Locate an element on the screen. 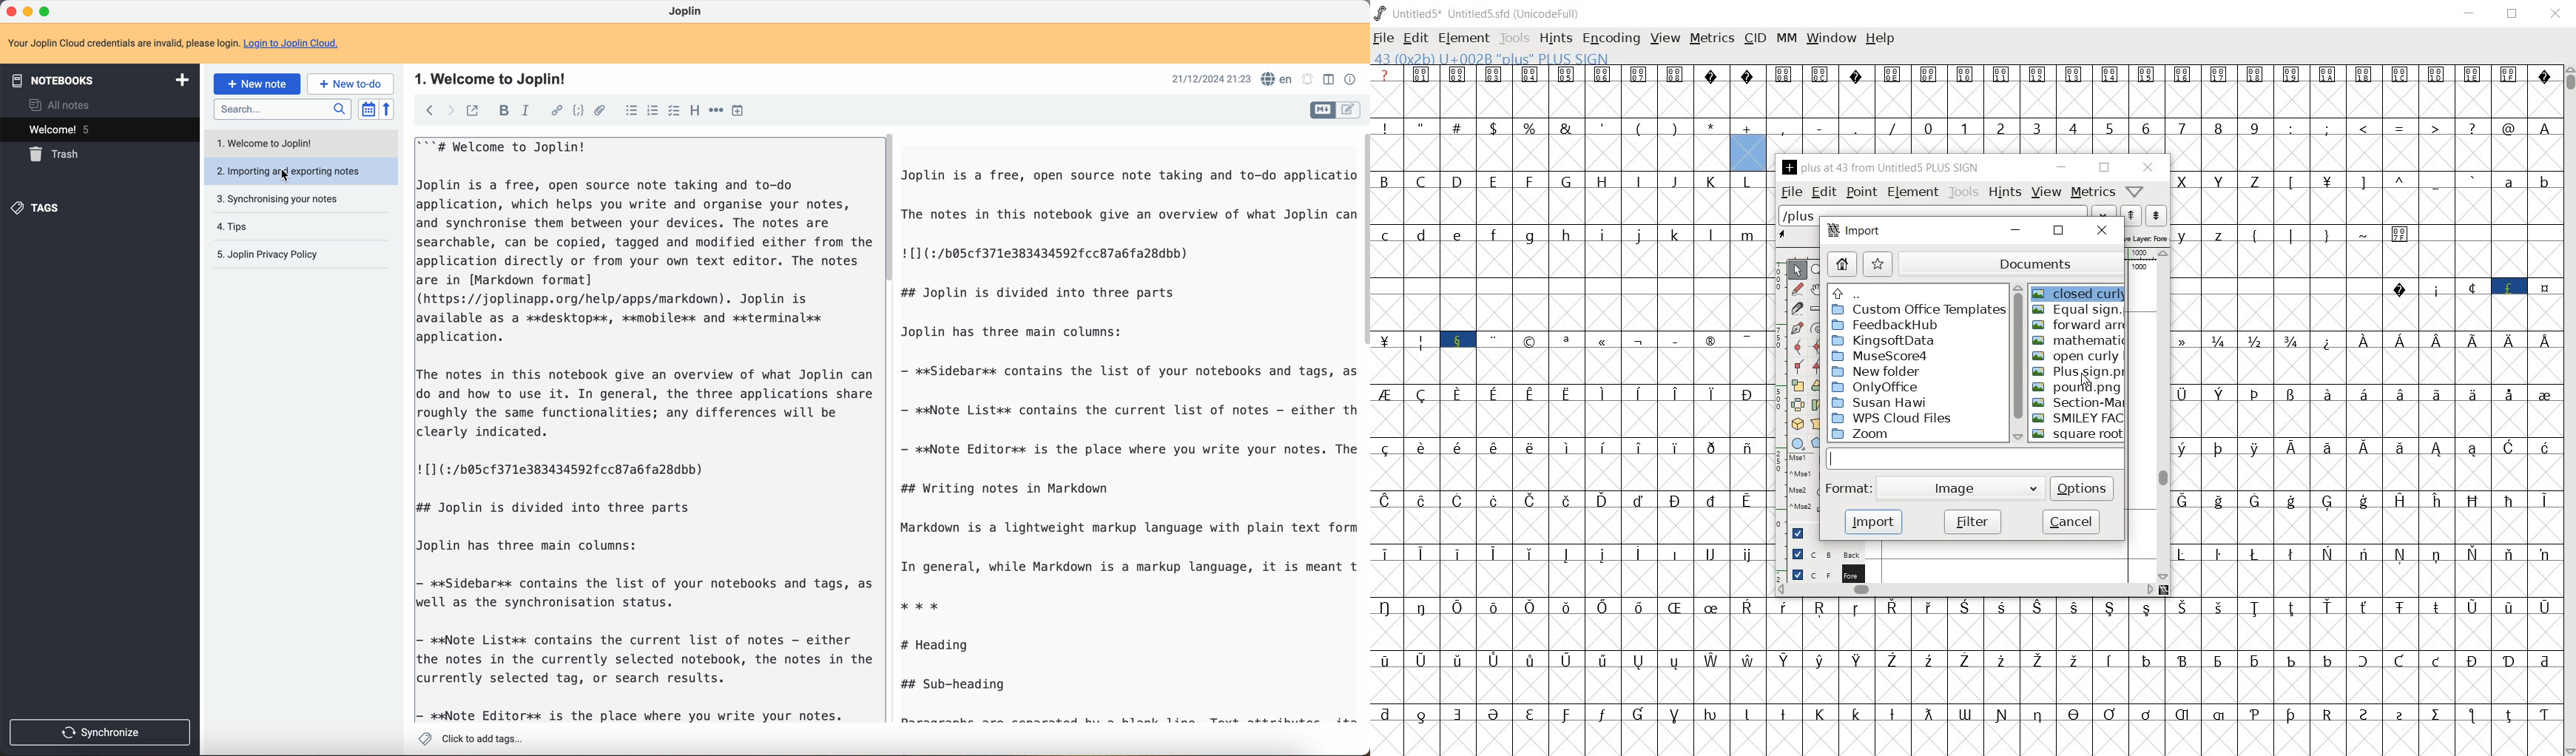 This screenshot has width=2576, height=756. synchronising your notes is located at coordinates (281, 199).